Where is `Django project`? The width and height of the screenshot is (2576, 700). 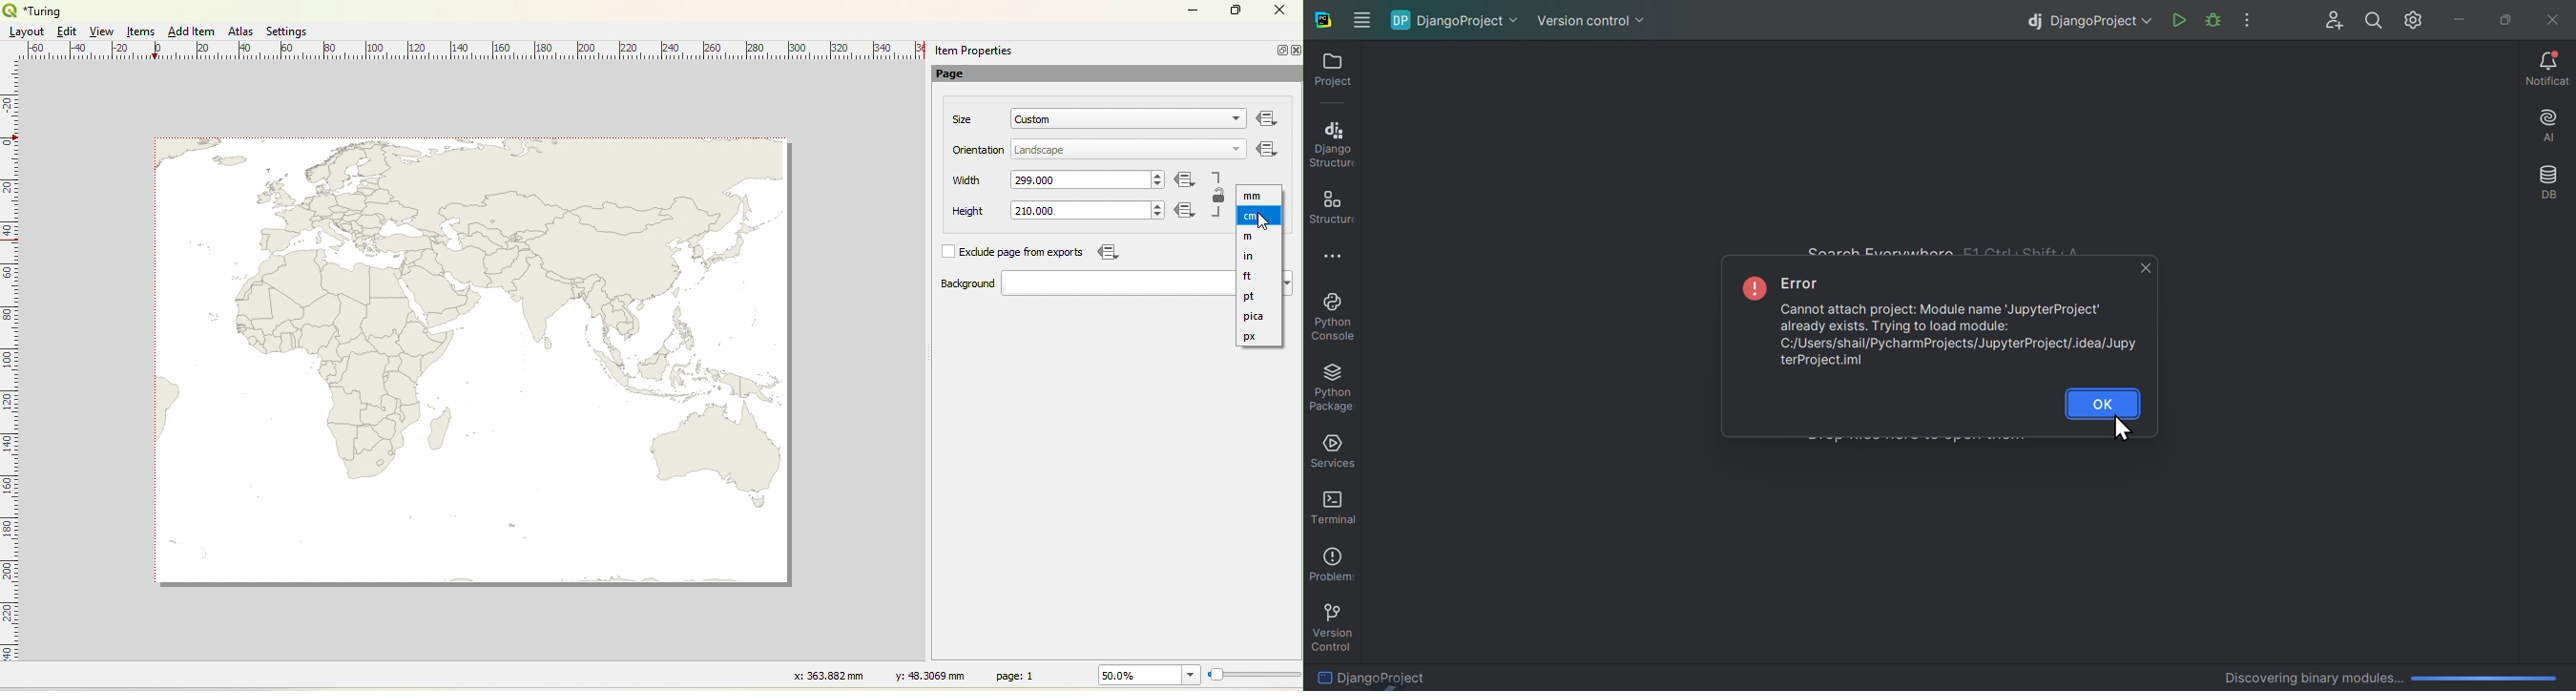
Django project is located at coordinates (1459, 21).